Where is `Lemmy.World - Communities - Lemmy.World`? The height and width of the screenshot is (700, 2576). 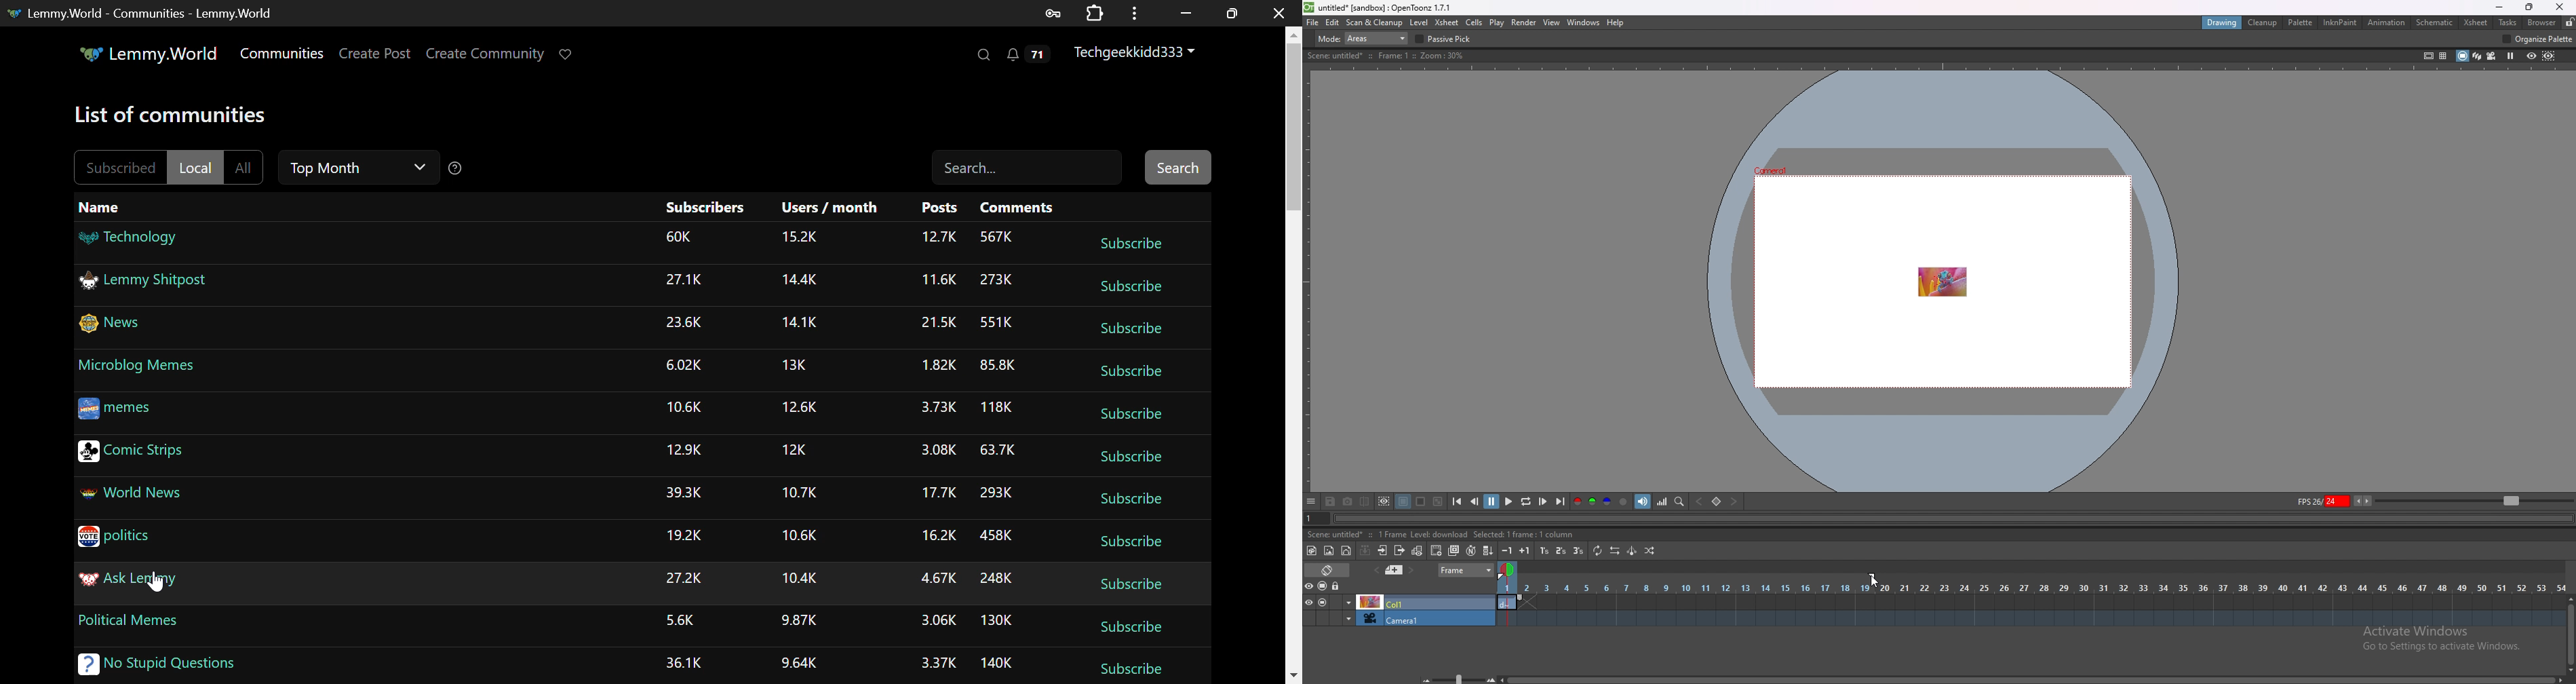 Lemmy.World - Communities - Lemmy.World is located at coordinates (140, 13).